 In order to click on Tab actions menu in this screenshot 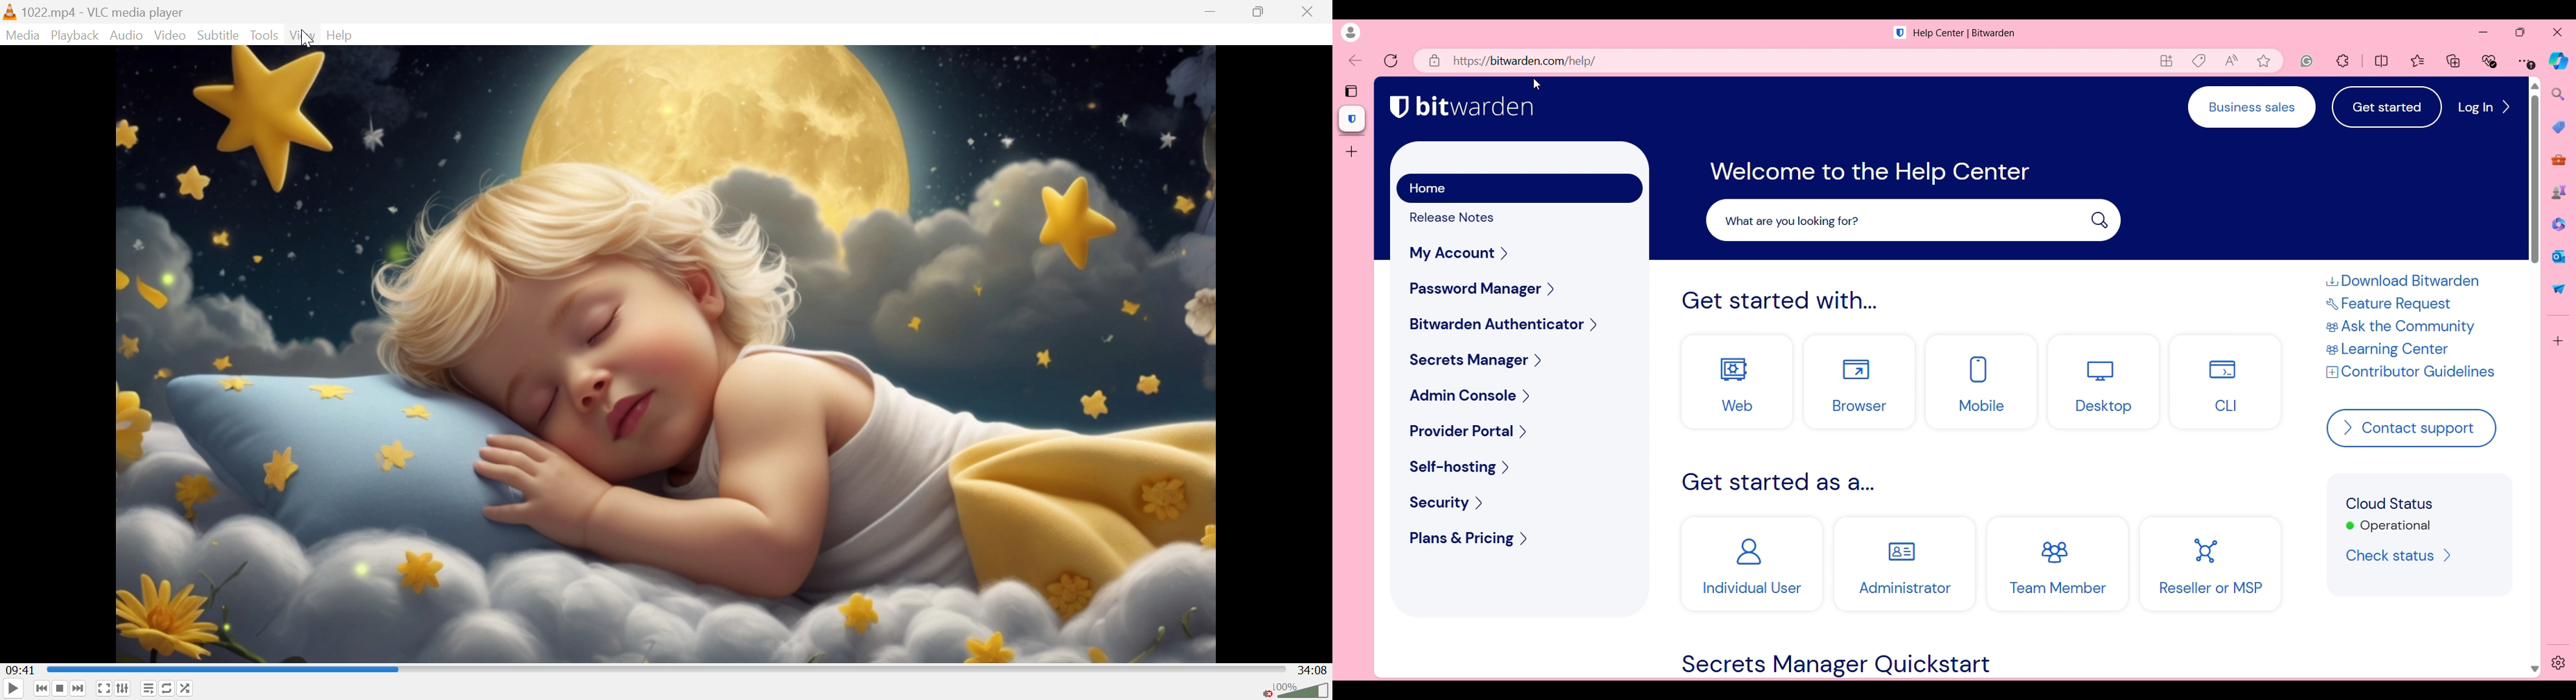, I will do `click(1352, 91)`.